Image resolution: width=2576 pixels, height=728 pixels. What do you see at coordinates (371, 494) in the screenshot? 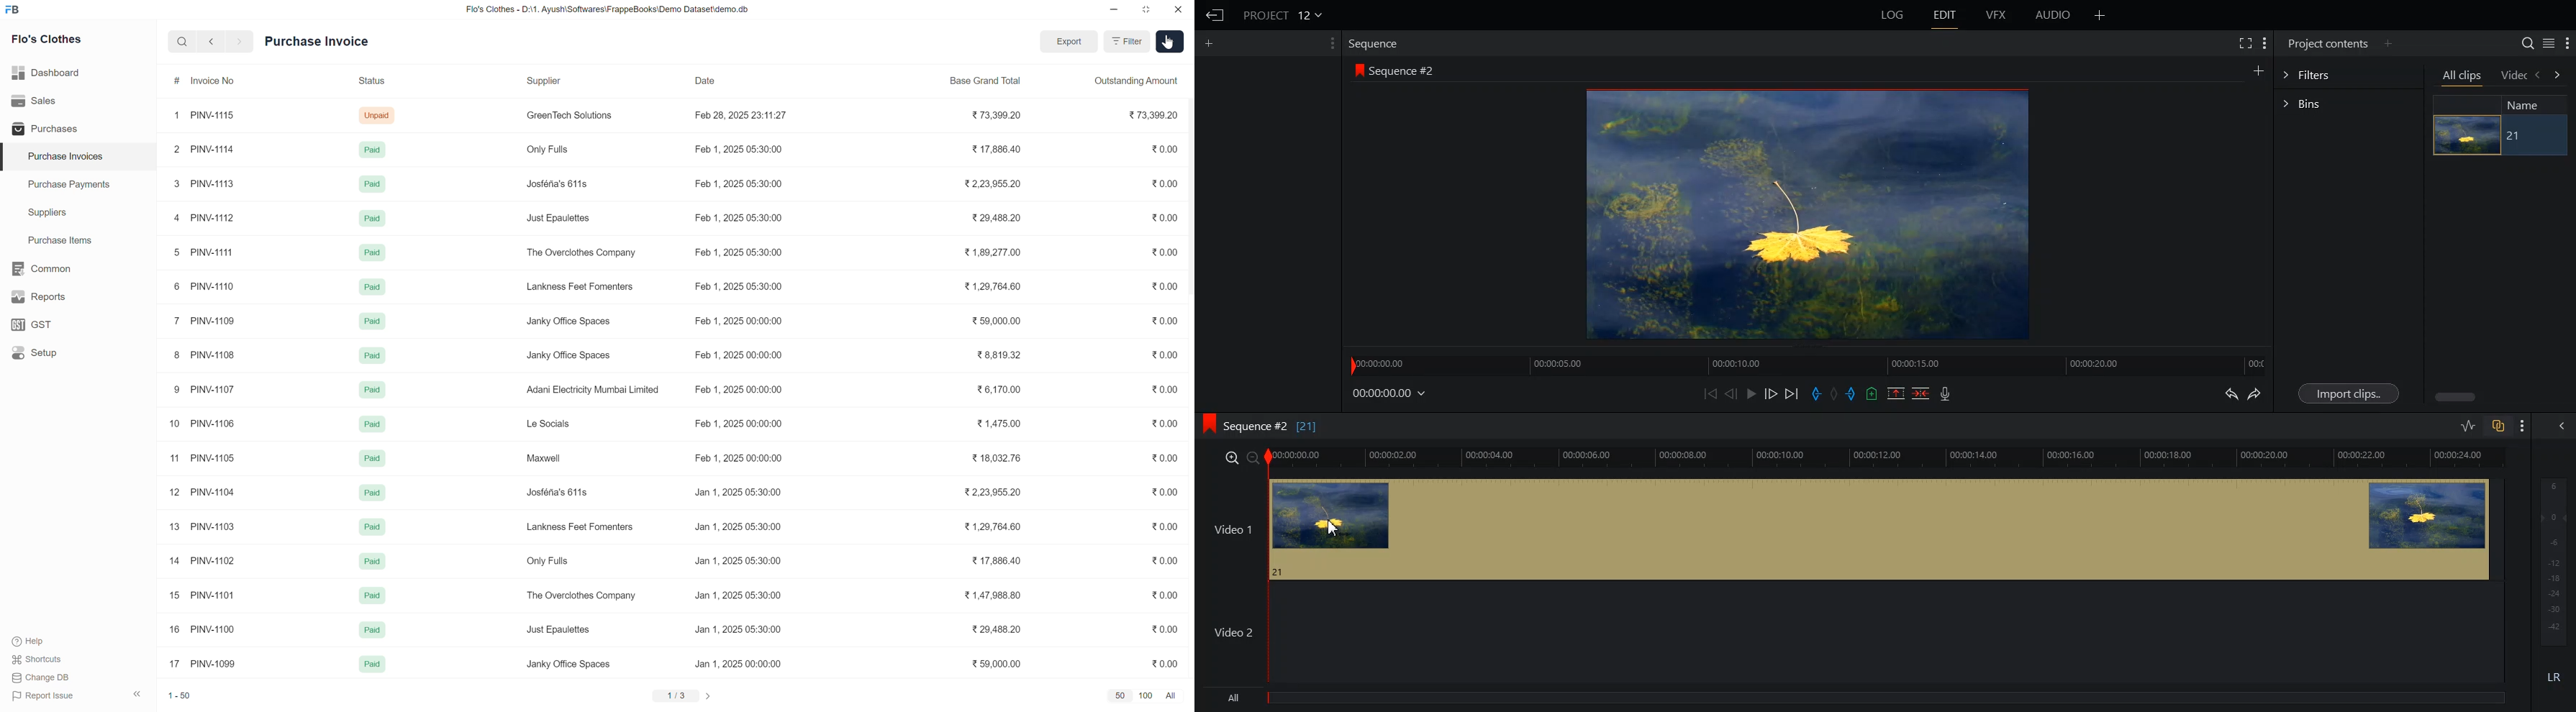
I see `Paid` at bounding box center [371, 494].